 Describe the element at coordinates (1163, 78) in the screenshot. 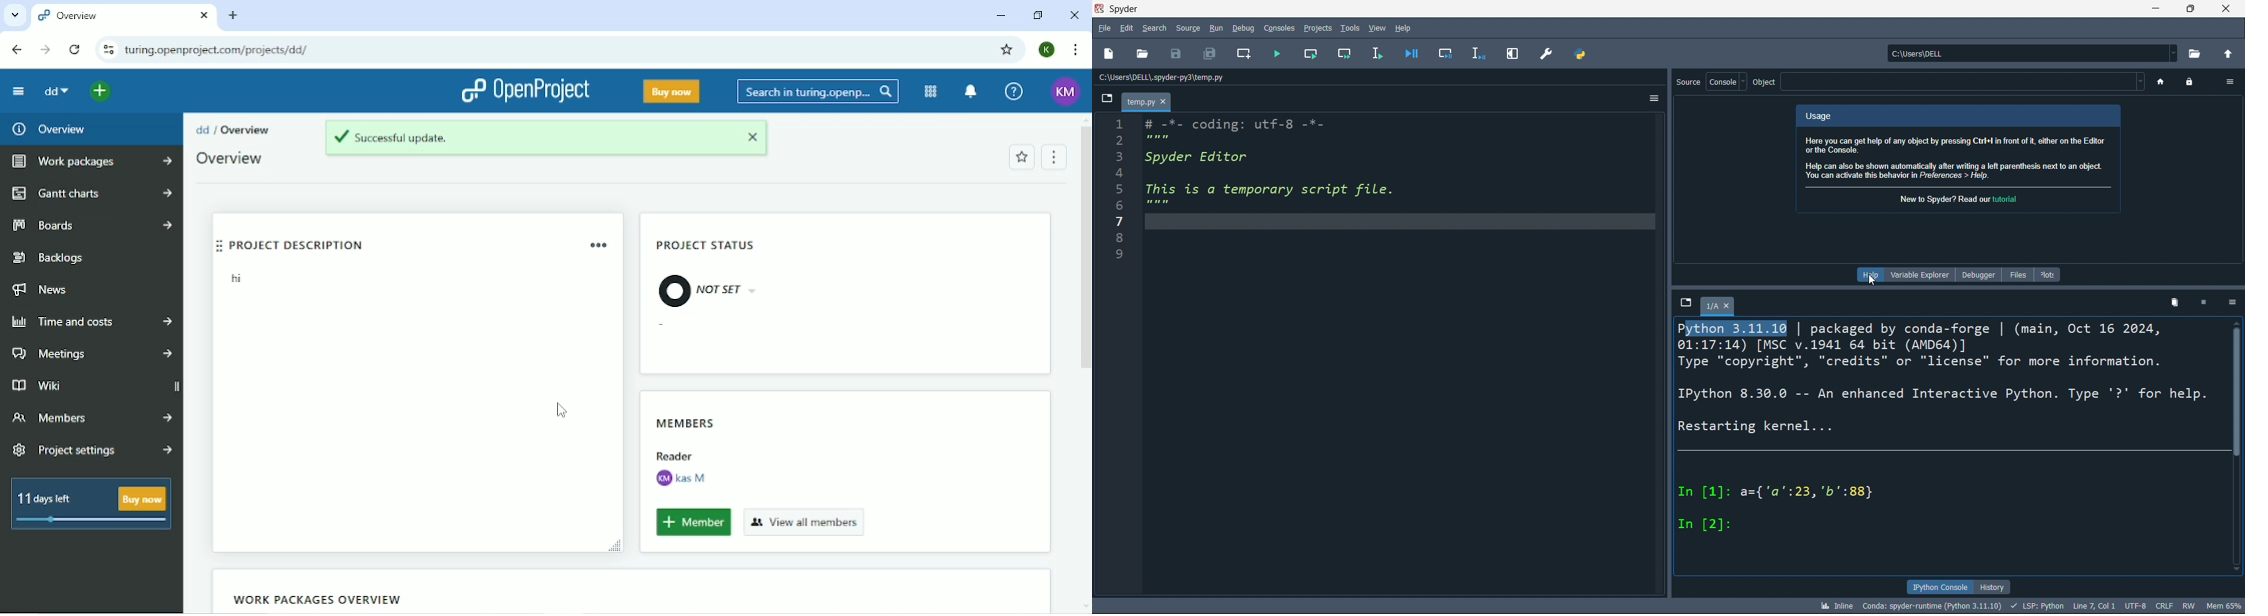

I see `c:\users\dell\.spyder-py3\temp.py` at that location.